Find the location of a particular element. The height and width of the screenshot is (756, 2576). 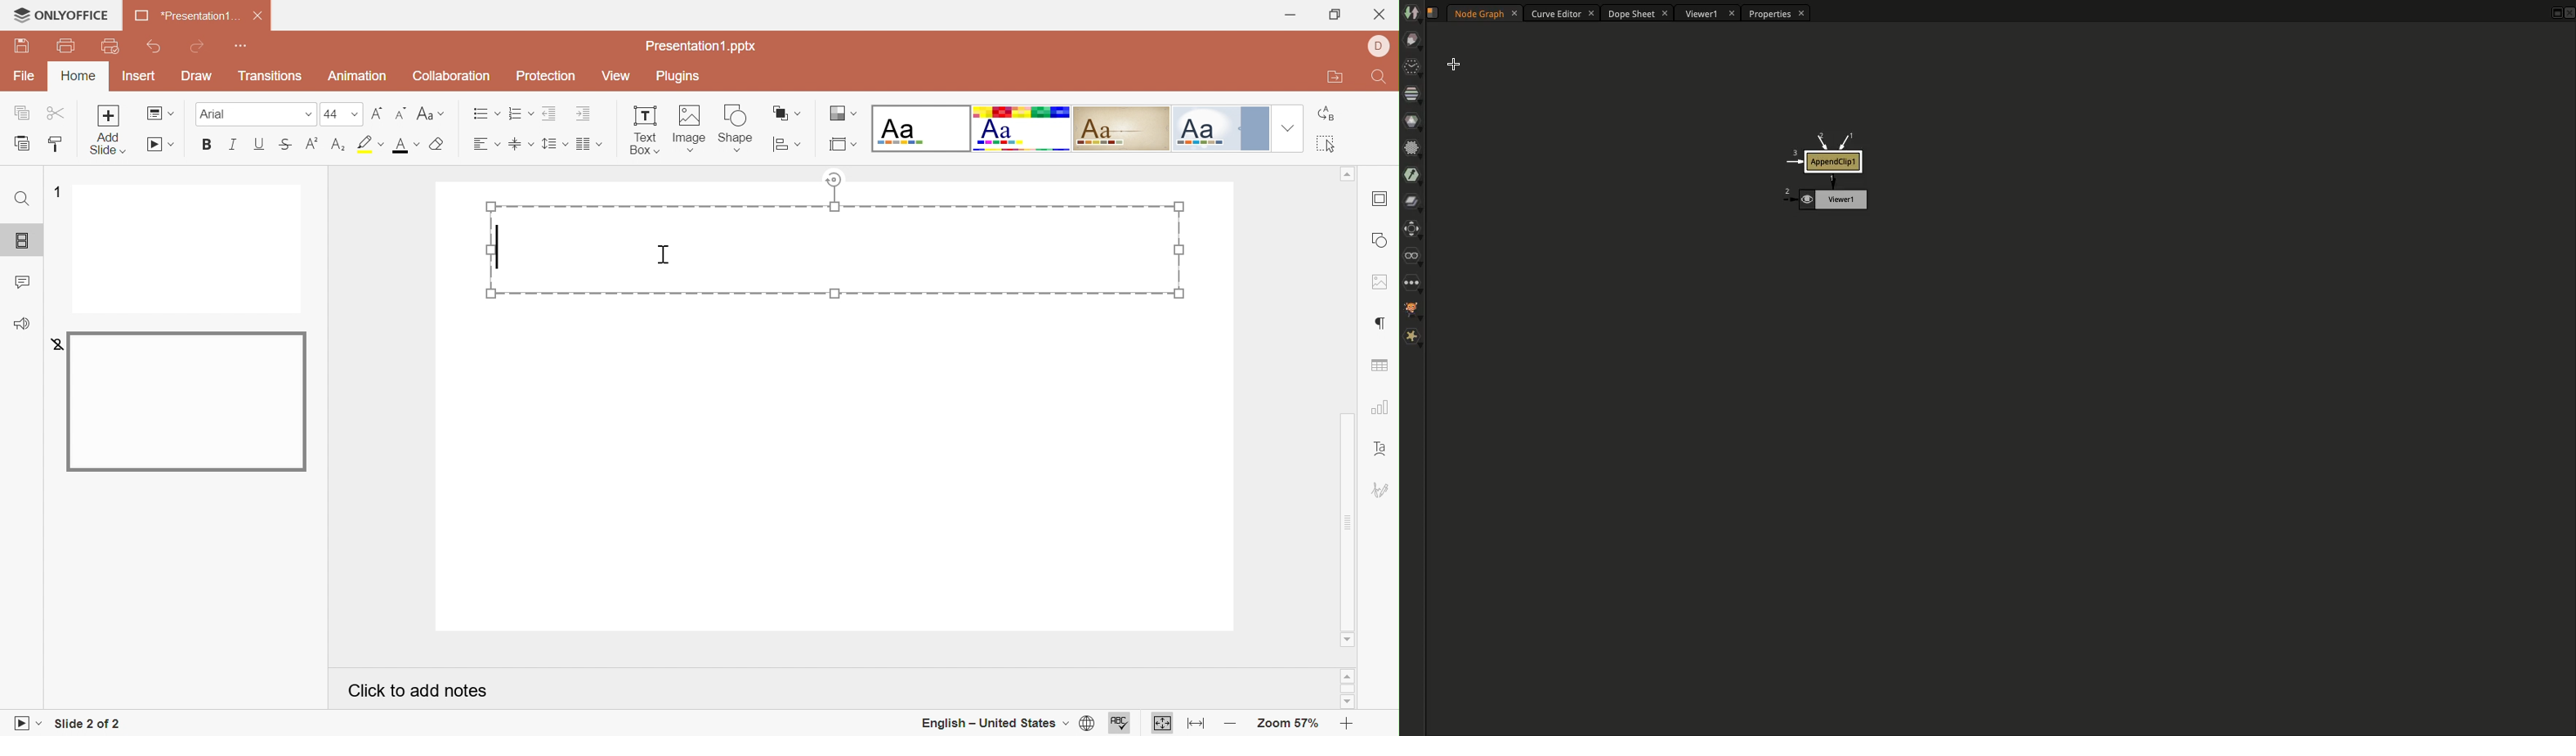

Bold is located at coordinates (209, 145).